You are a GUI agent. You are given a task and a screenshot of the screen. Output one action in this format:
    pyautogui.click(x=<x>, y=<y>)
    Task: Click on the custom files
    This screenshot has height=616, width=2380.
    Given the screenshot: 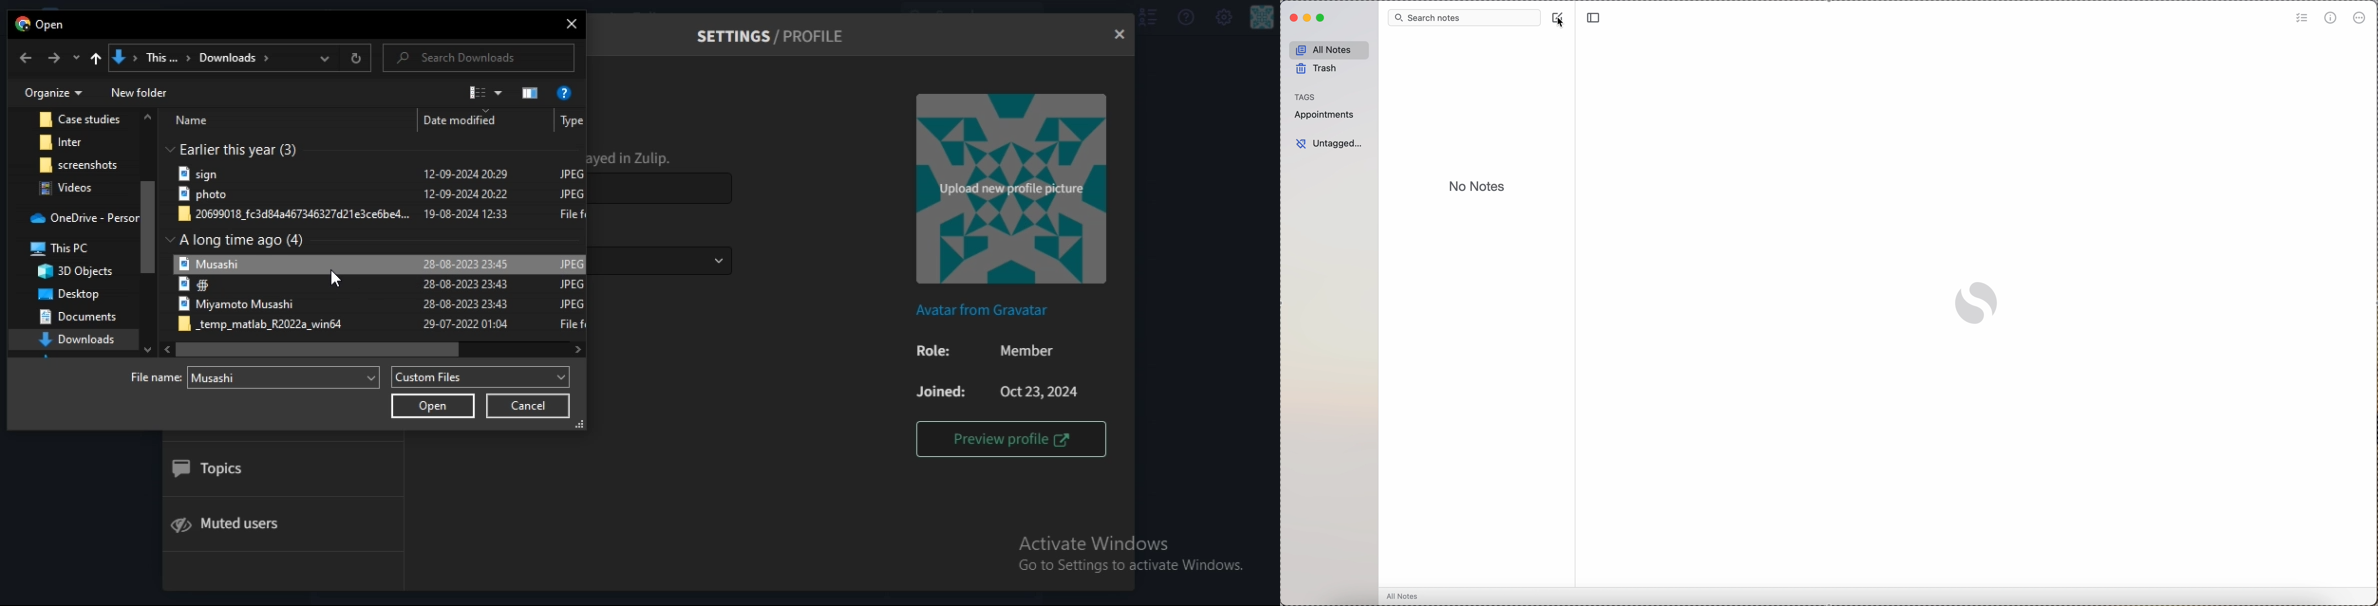 What is the action you would take?
    pyautogui.click(x=481, y=377)
    